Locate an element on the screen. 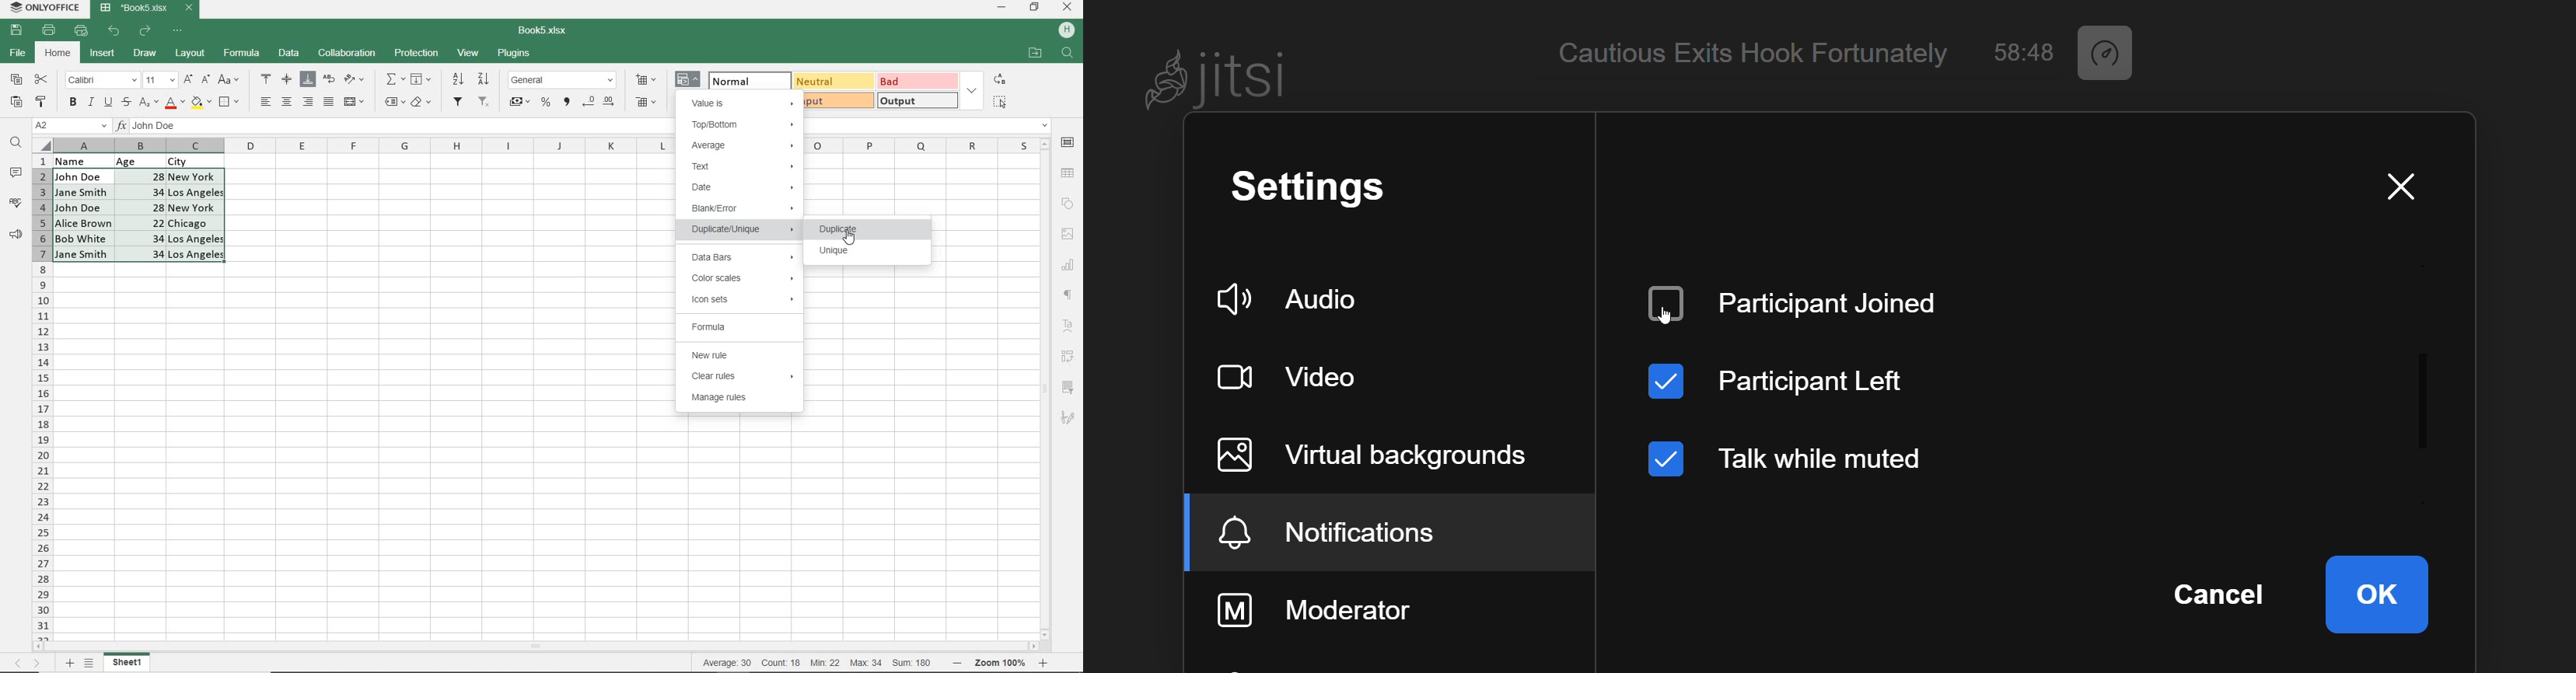 This screenshot has width=2576, height=700. COMMA STYLE is located at coordinates (566, 102).